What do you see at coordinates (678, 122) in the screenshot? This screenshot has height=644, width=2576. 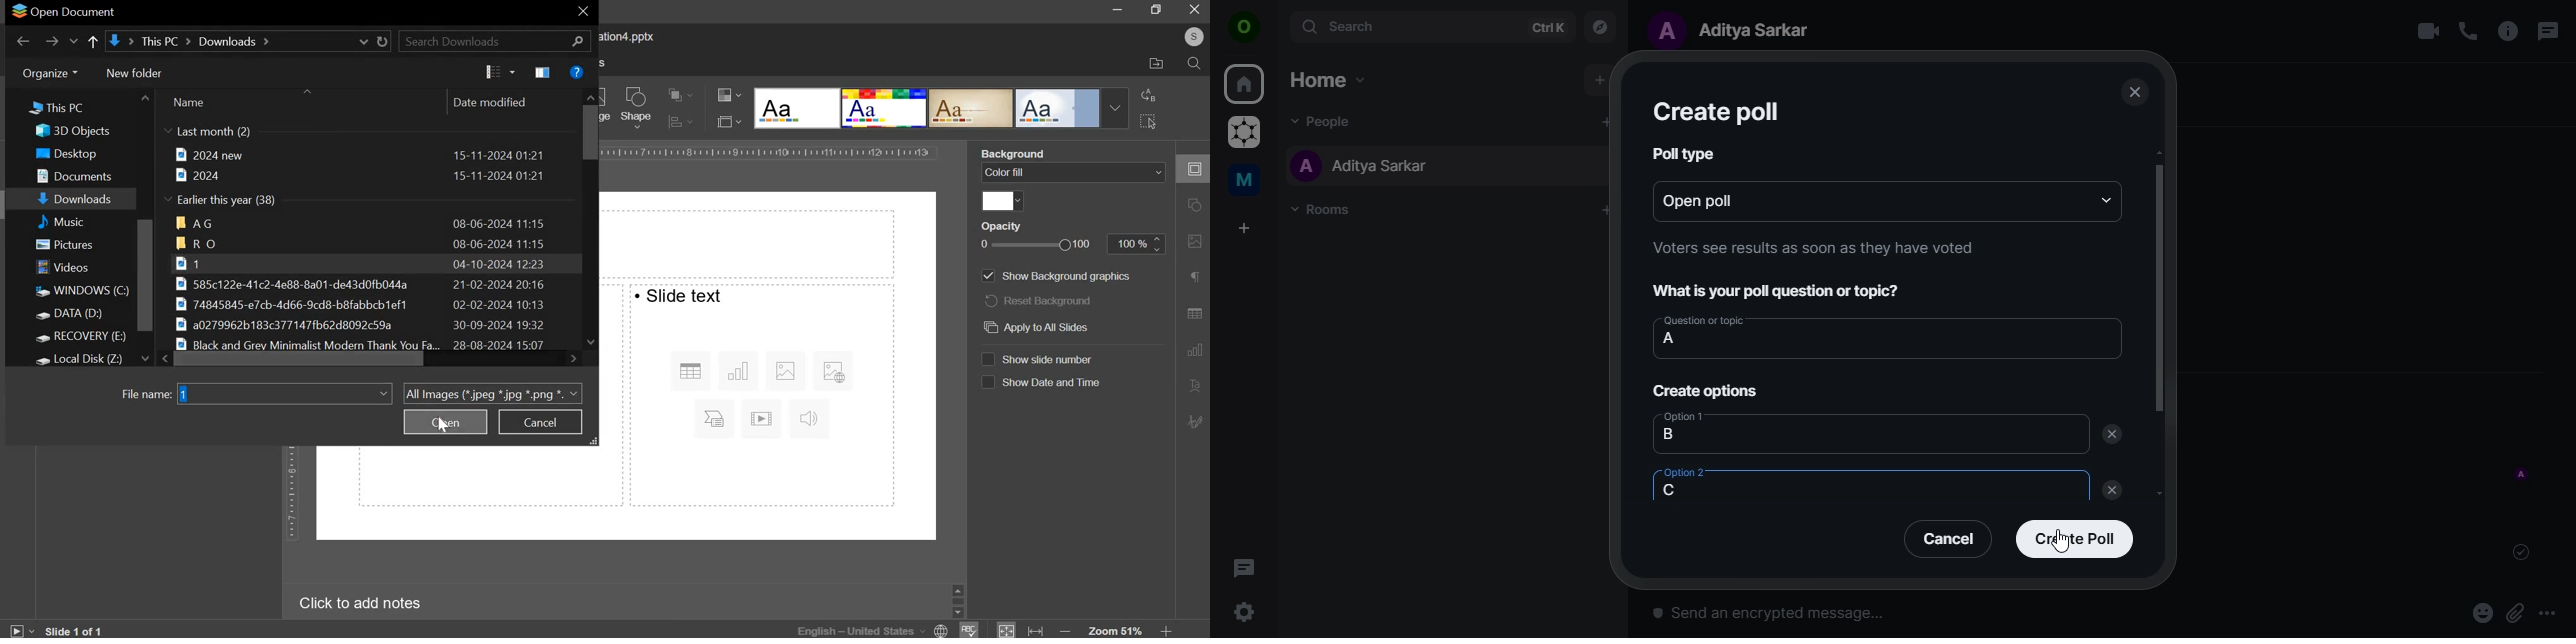 I see `distribution` at bounding box center [678, 122].